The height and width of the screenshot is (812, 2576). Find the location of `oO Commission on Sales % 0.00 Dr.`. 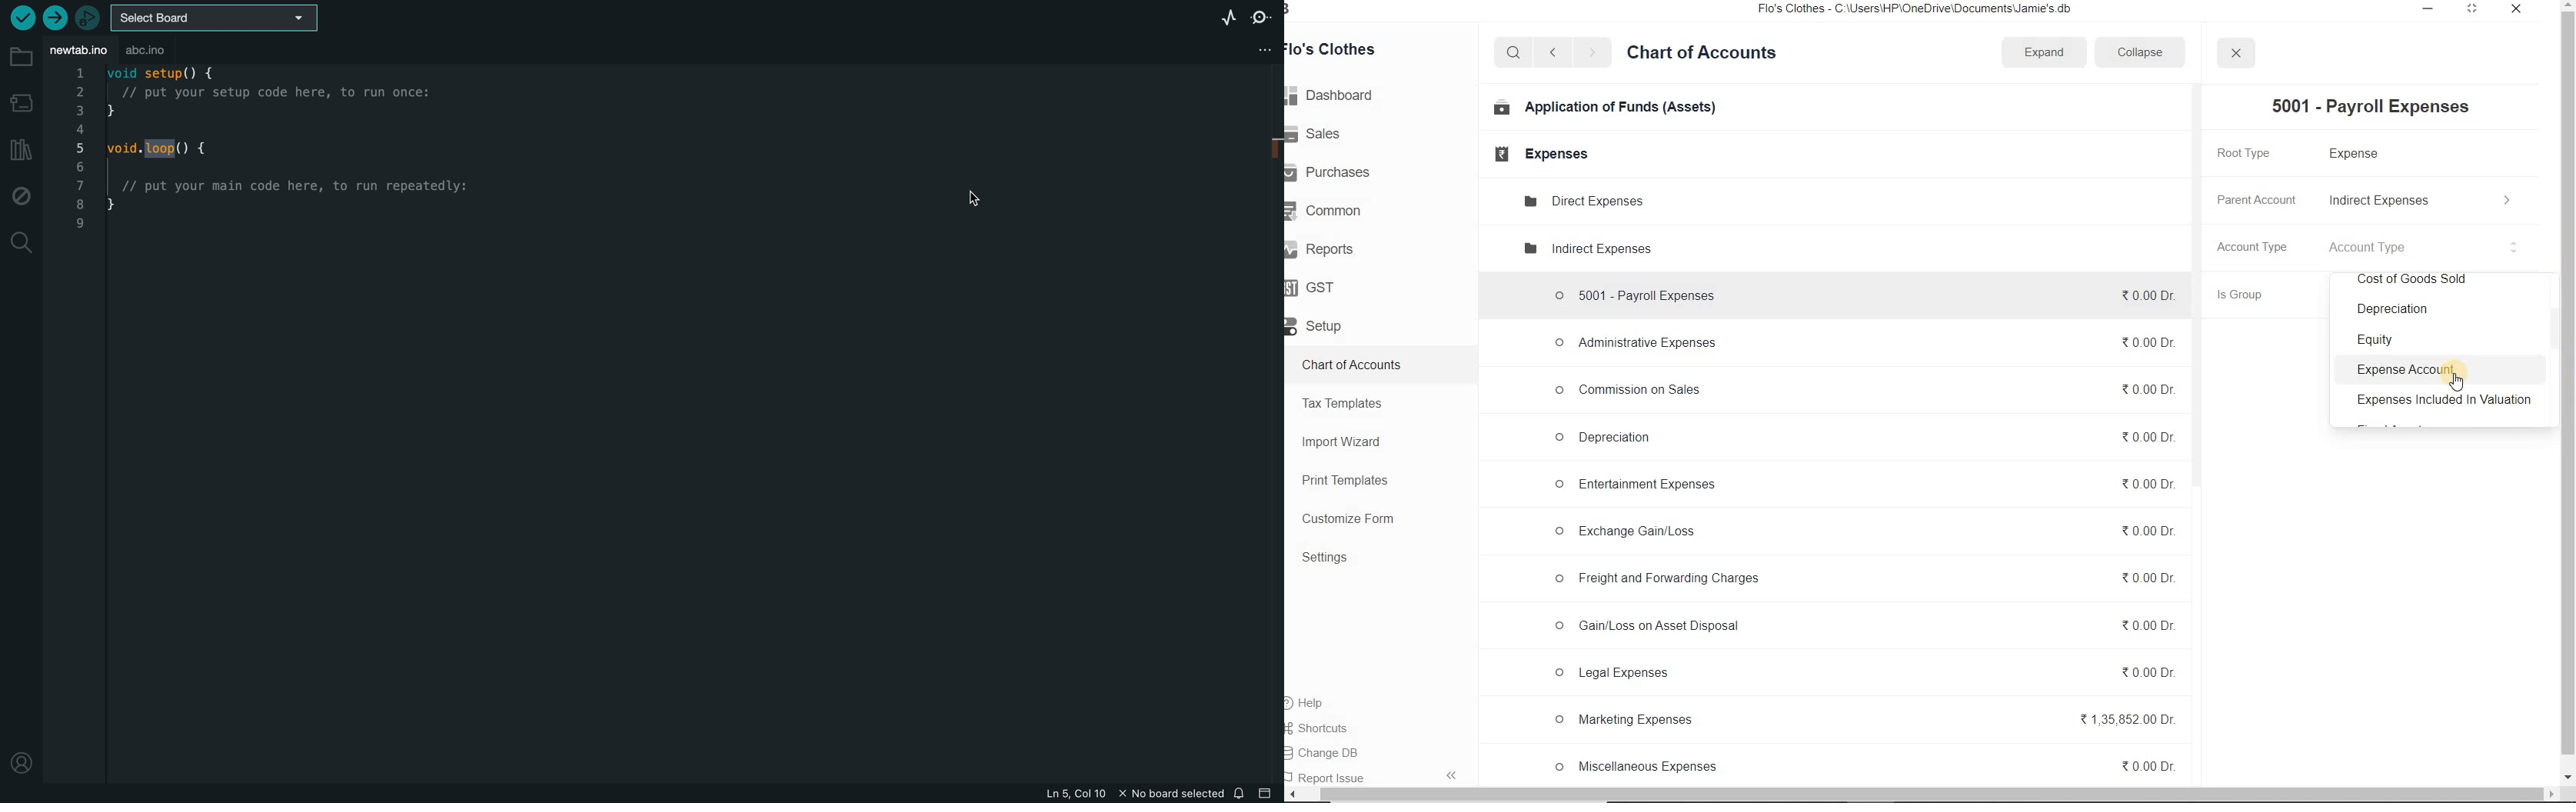

oO Commission on Sales % 0.00 Dr. is located at coordinates (1865, 389).